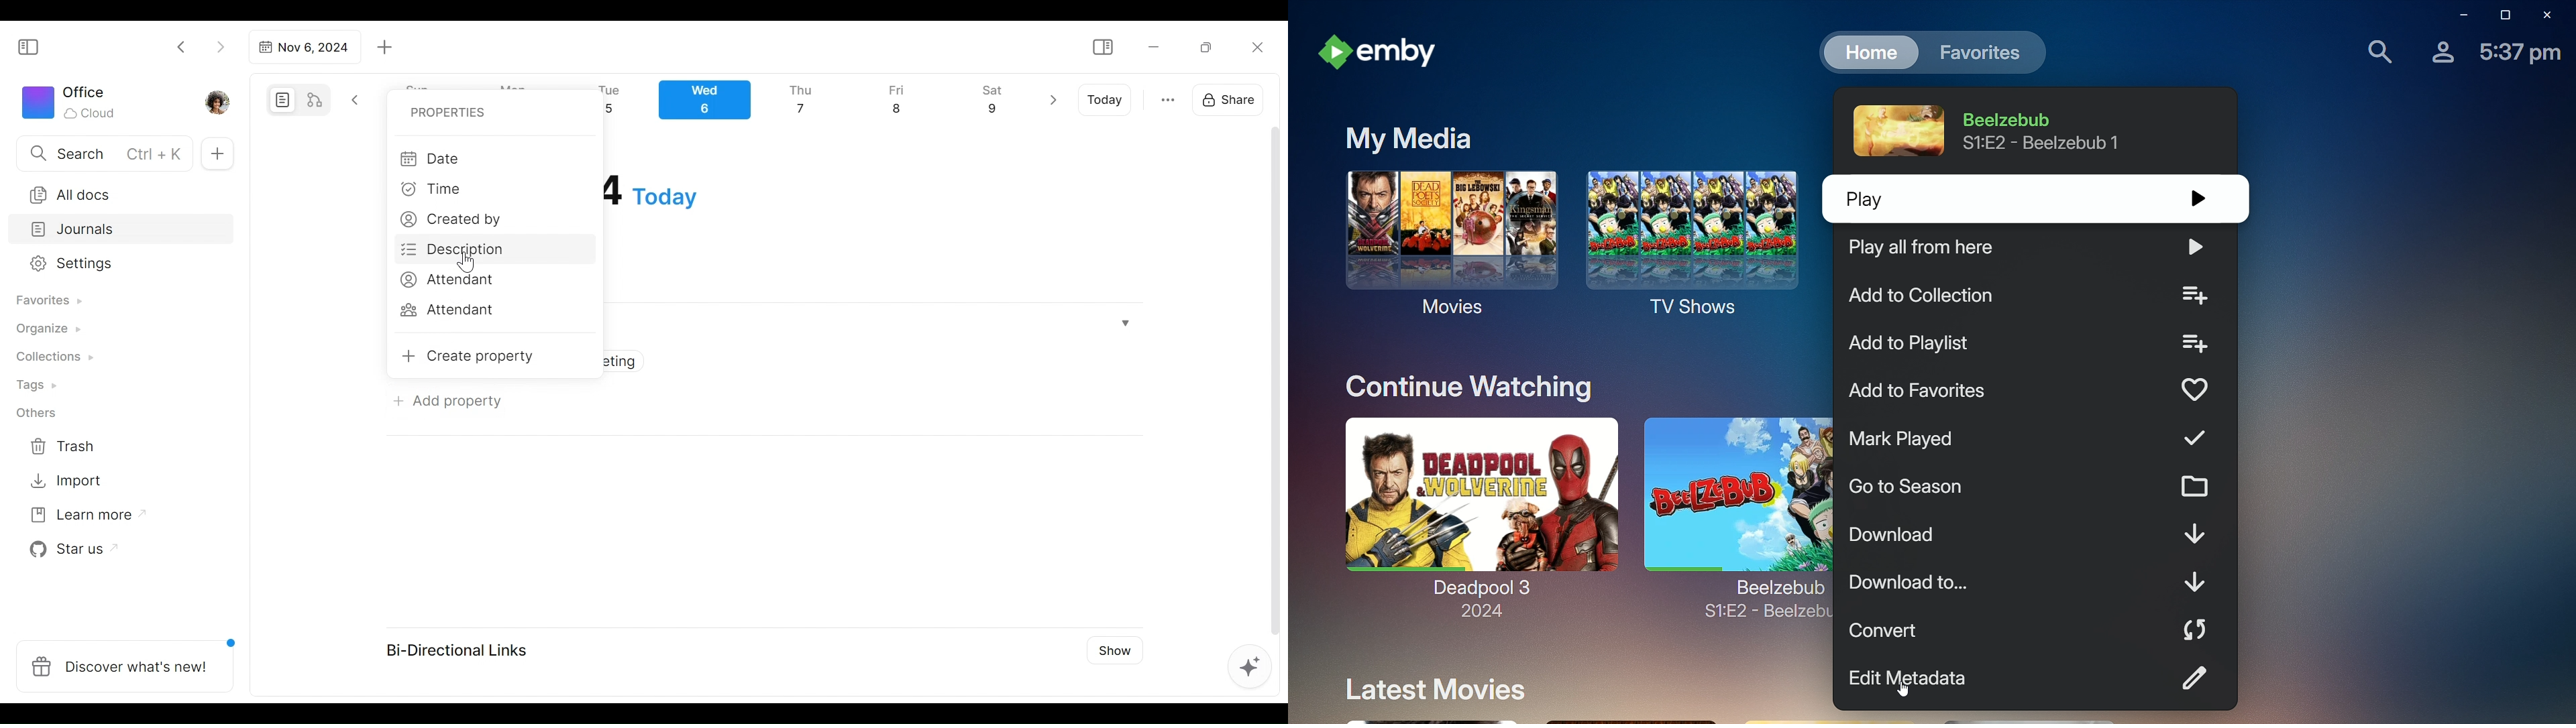 The width and height of the screenshot is (2576, 728). What do you see at coordinates (303, 47) in the screenshot?
I see `Tab` at bounding box center [303, 47].